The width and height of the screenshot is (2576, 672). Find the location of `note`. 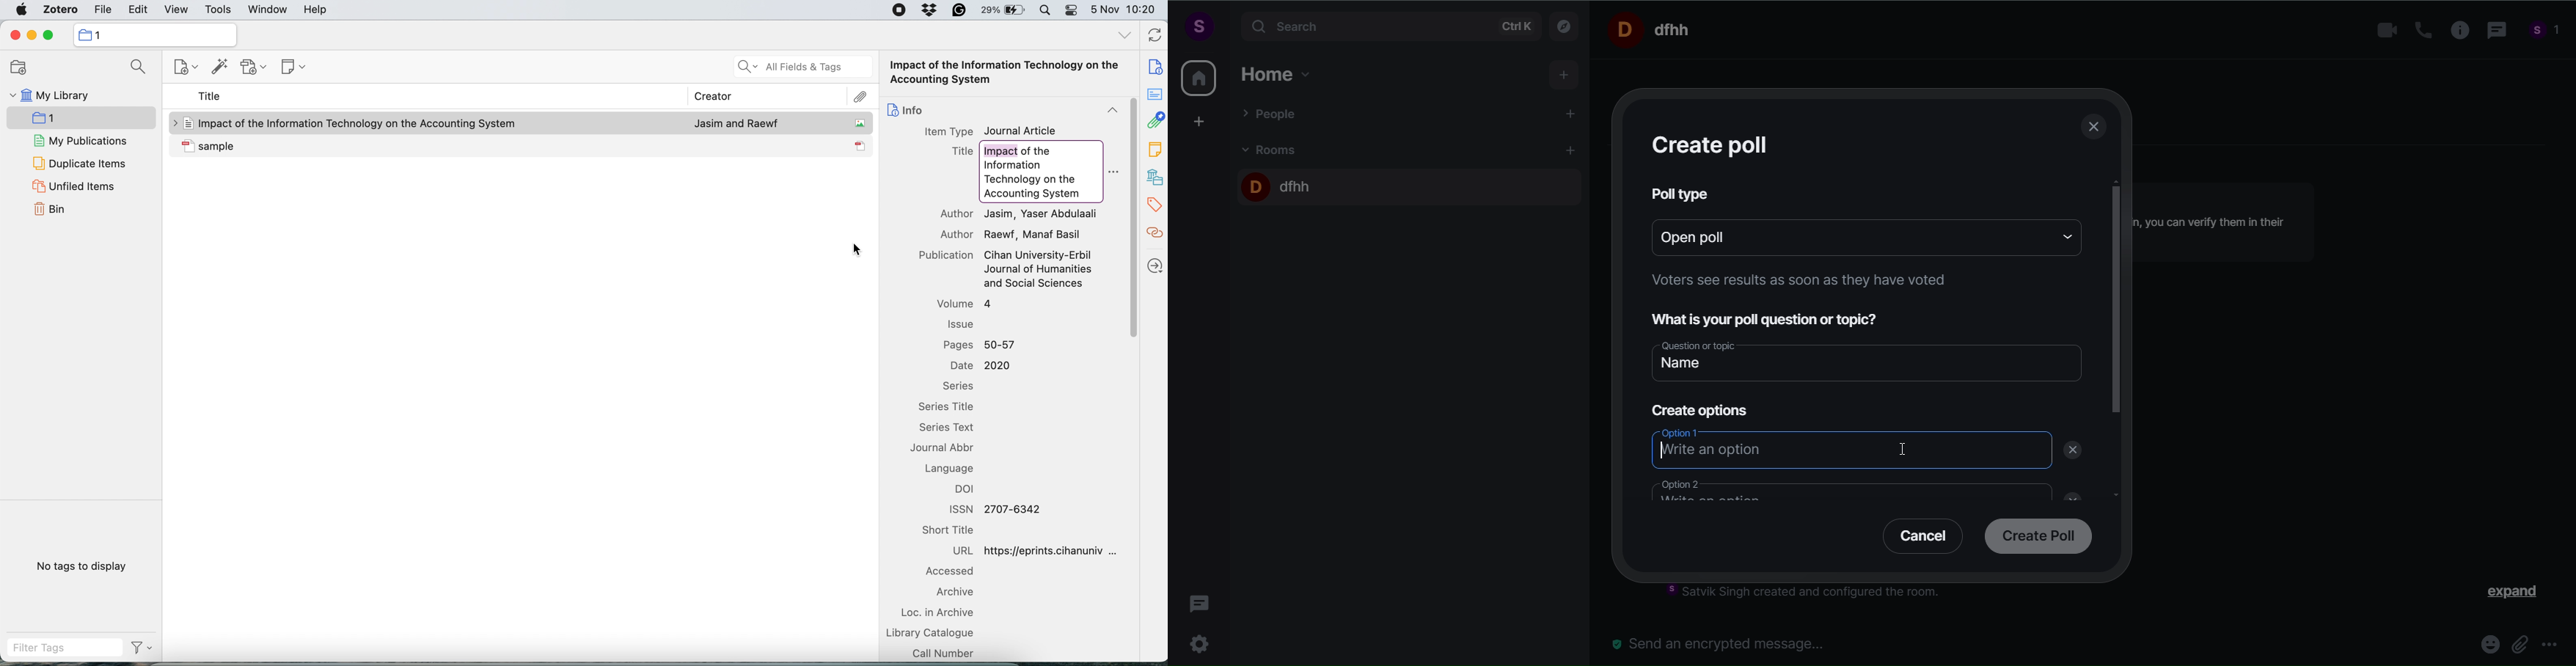

note is located at coordinates (1155, 149).